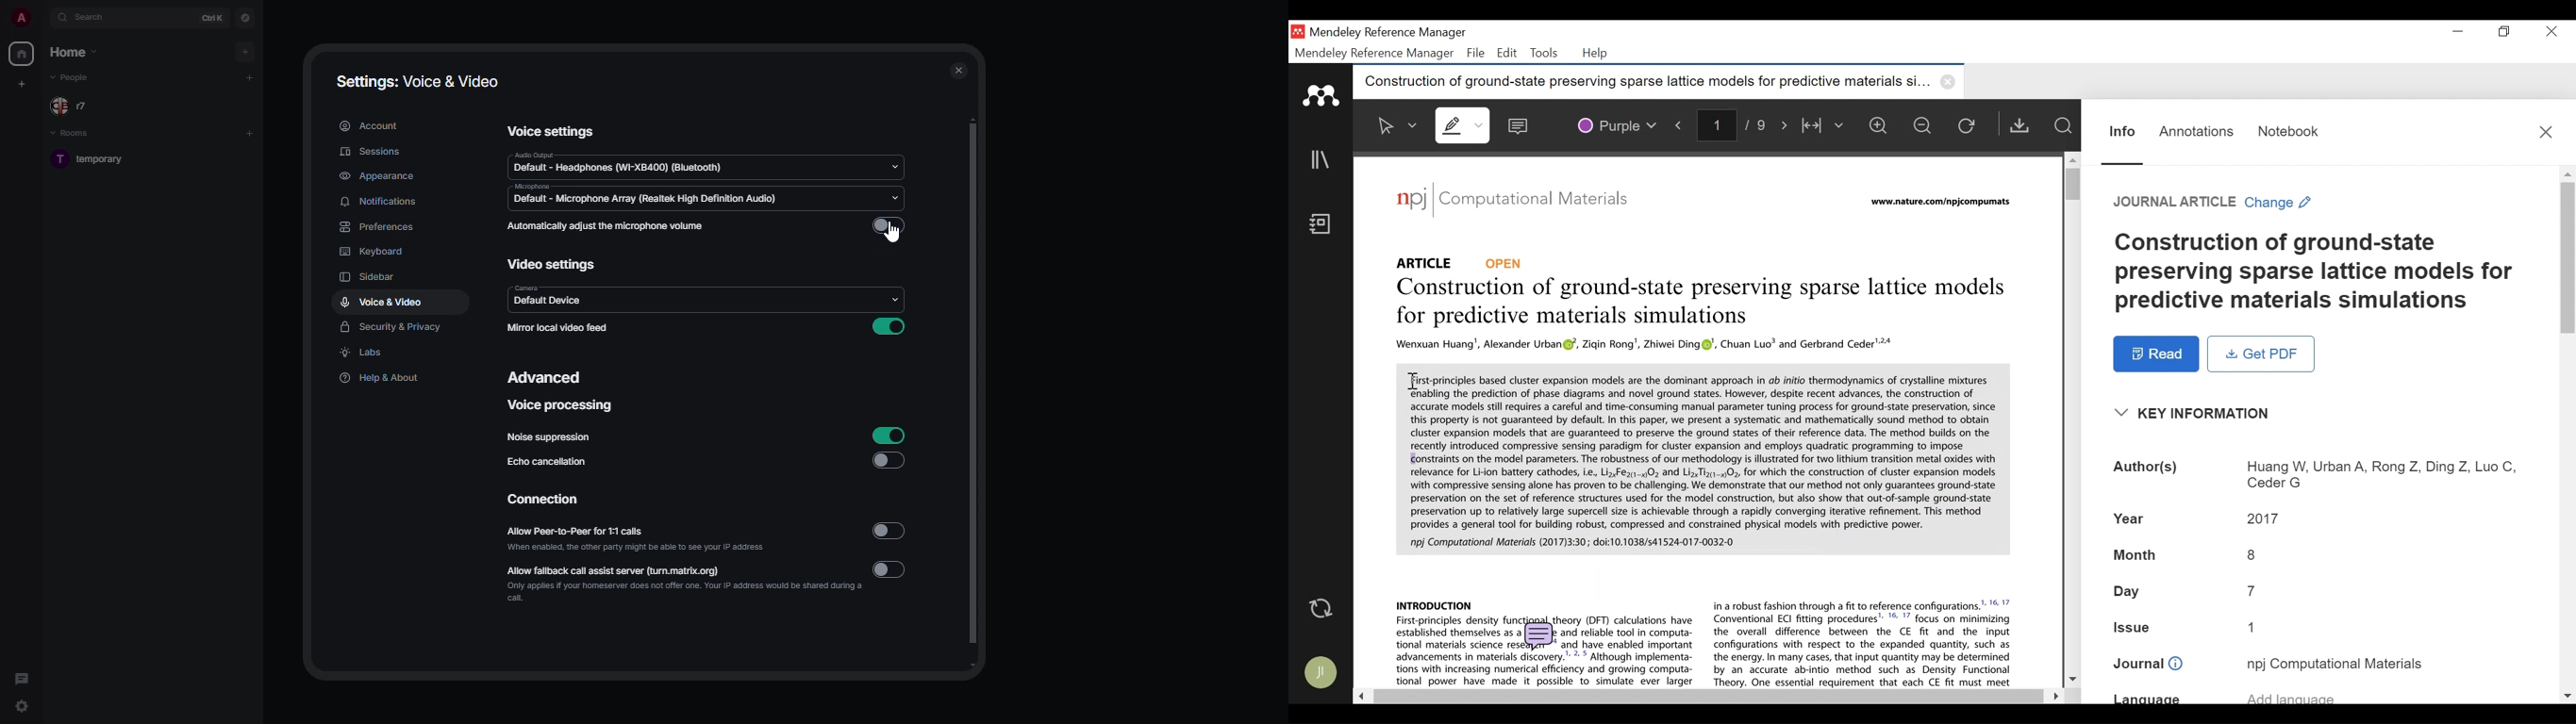 This screenshot has width=2576, height=728. What do you see at coordinates (1412, 382) in the screenshot?
I see `Insertion cursor` at bounding box center [1412, 382].